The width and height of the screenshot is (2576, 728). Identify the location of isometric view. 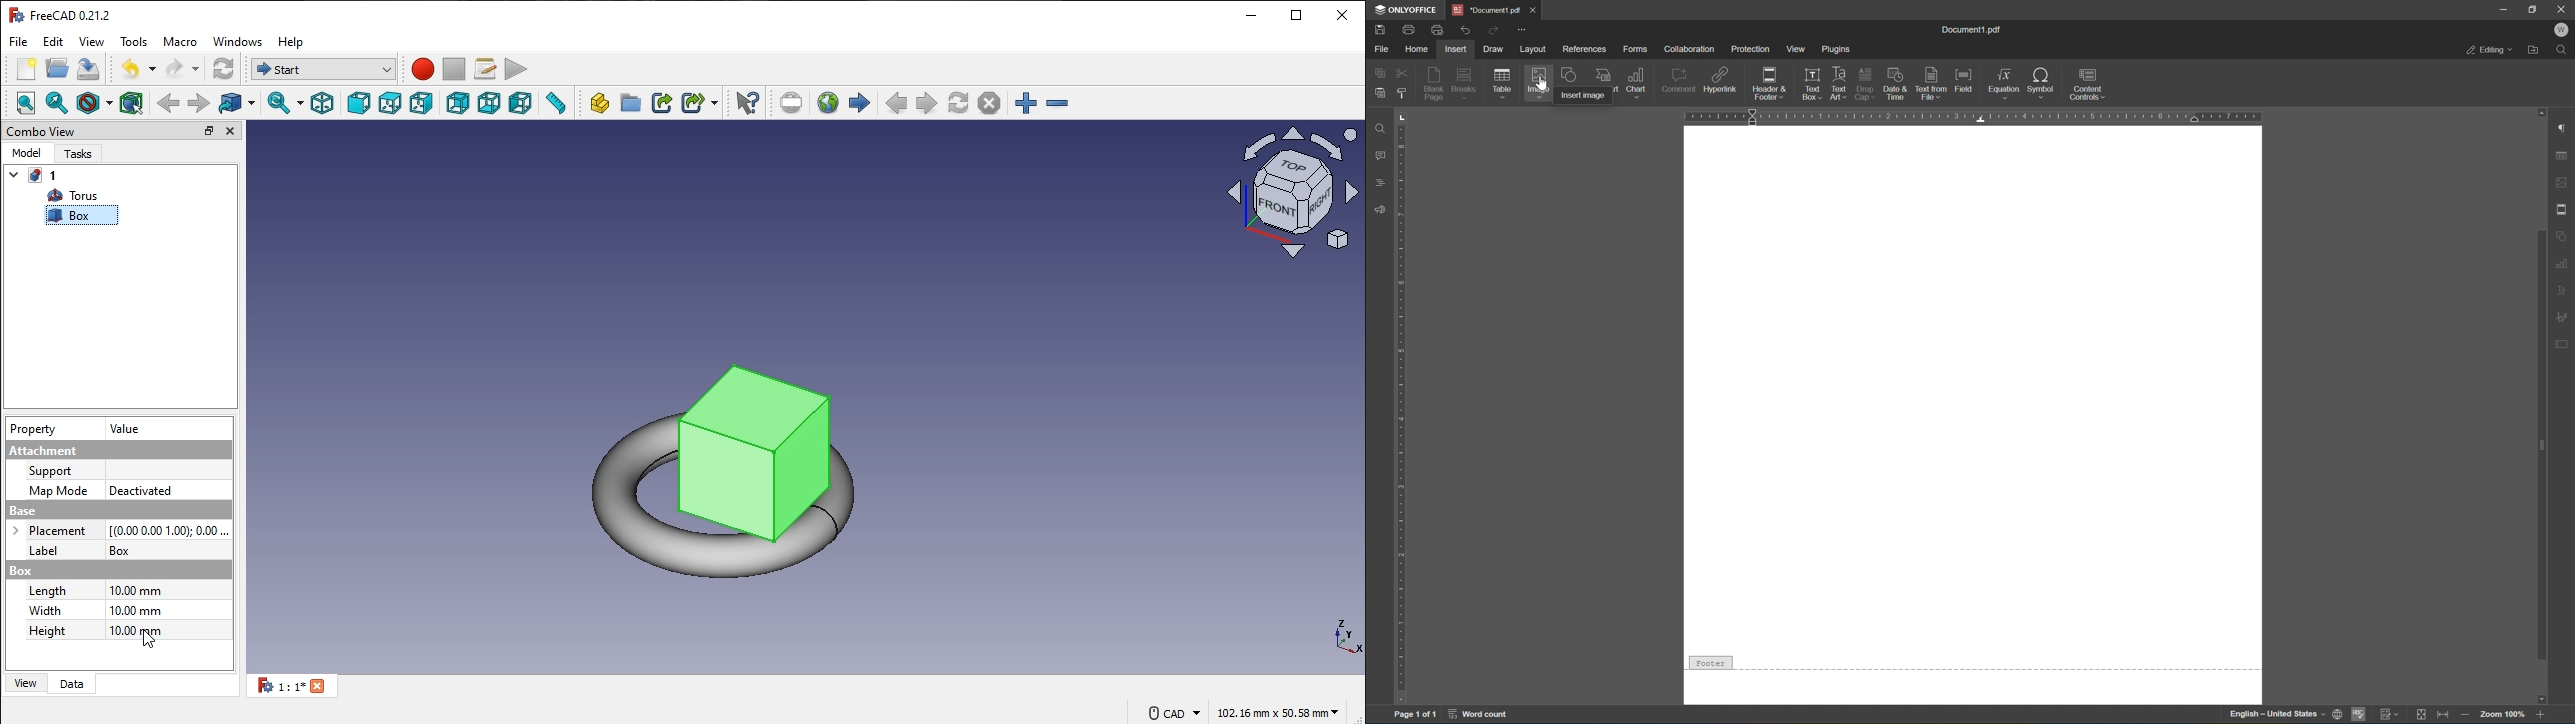
(321, 104).